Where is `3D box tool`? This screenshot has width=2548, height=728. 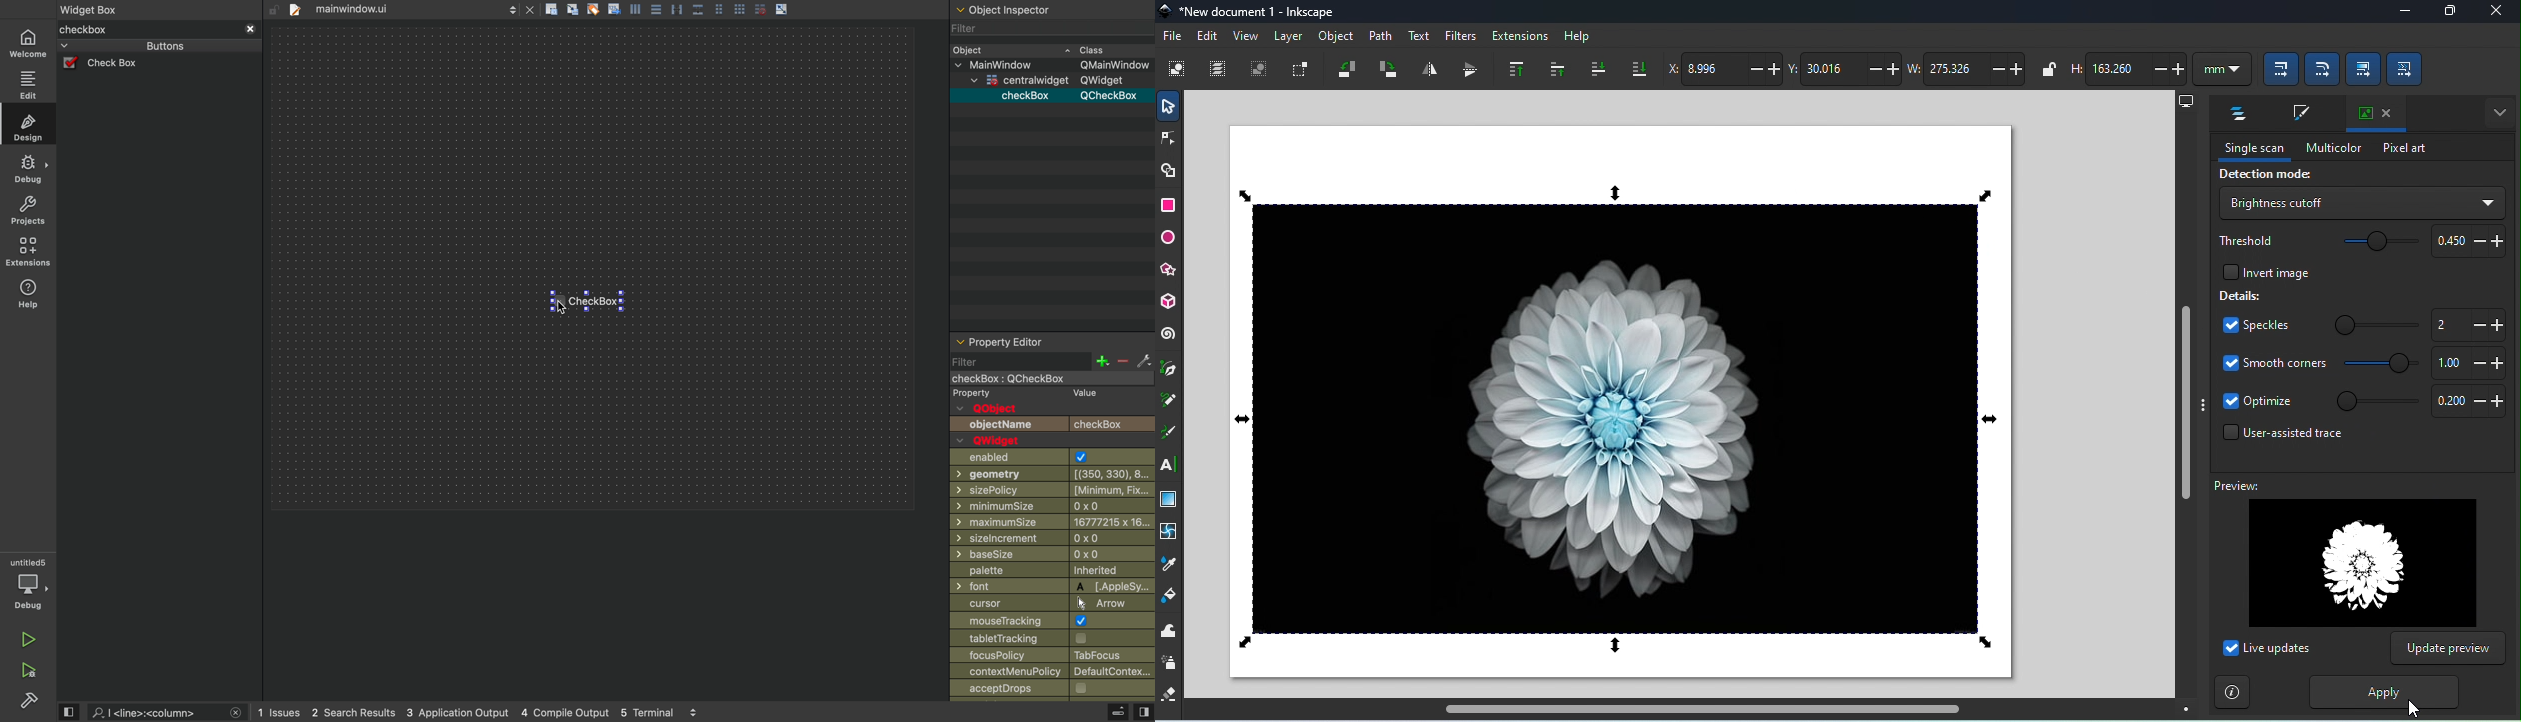
3D box tool is located at coordinates (1168, 302).